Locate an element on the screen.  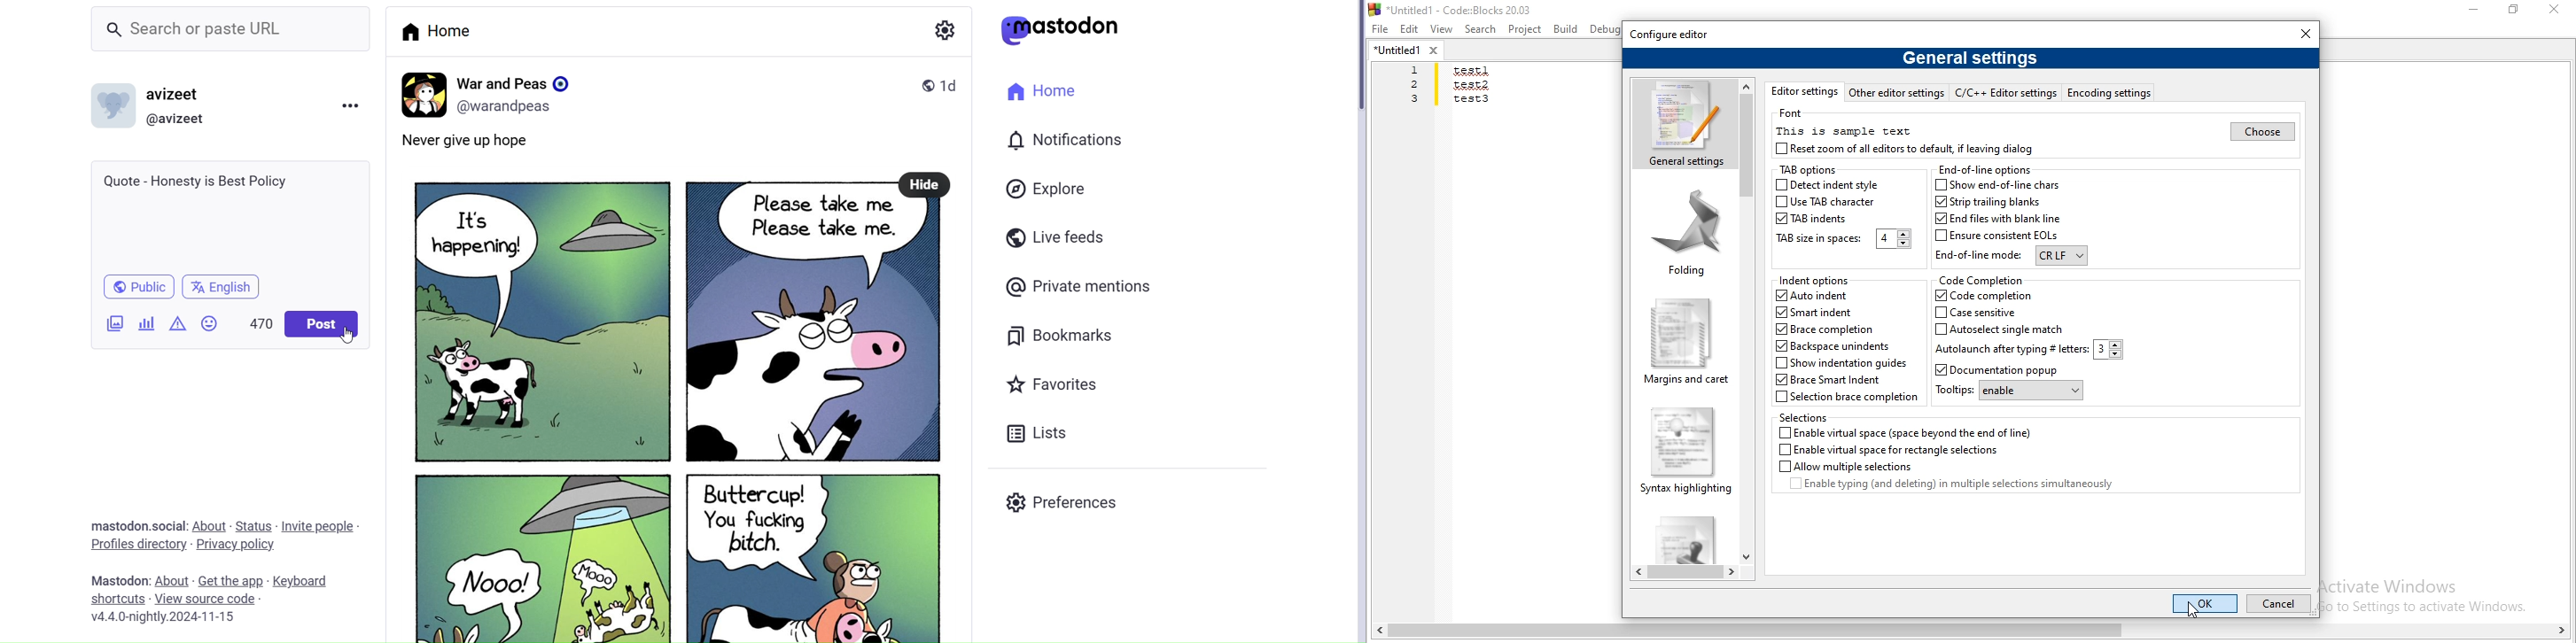
Editor settings  is located at coordinates (1803, 91).